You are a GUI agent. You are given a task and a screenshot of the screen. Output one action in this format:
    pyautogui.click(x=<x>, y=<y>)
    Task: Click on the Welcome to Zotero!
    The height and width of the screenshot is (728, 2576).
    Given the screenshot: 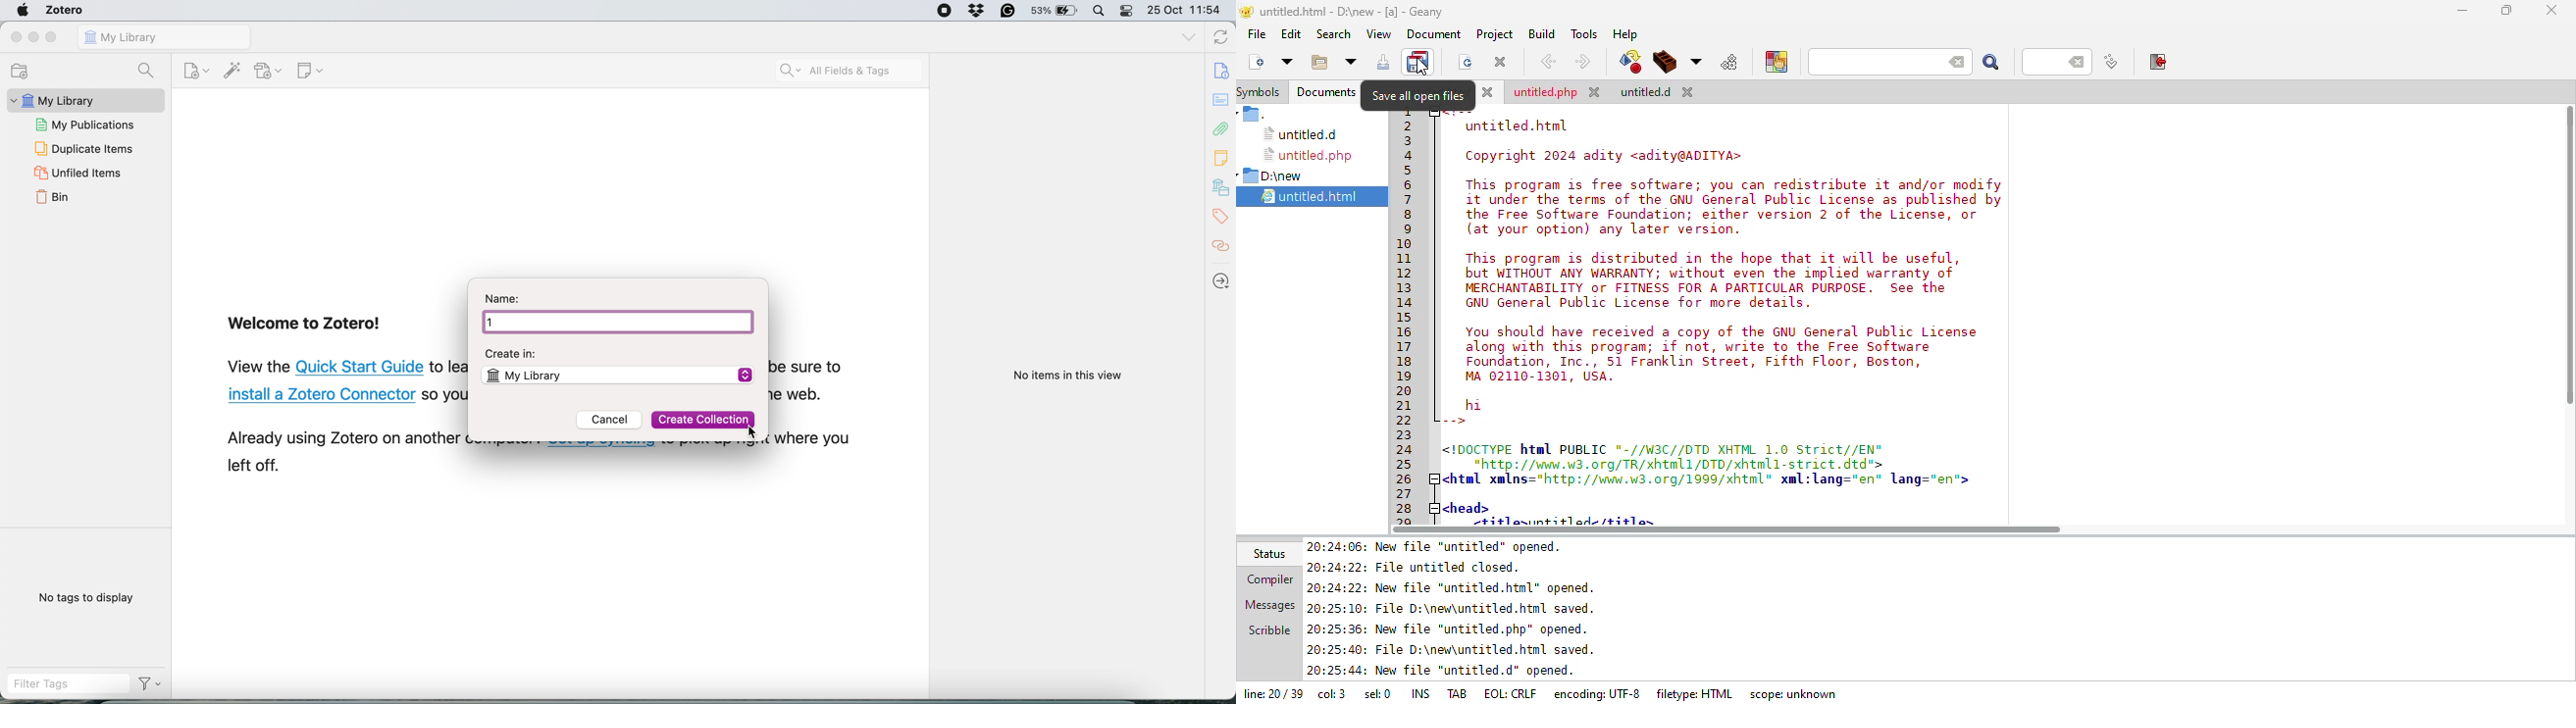 What is the action you would take?
    pyautogui.click(x=306, y=326)
    